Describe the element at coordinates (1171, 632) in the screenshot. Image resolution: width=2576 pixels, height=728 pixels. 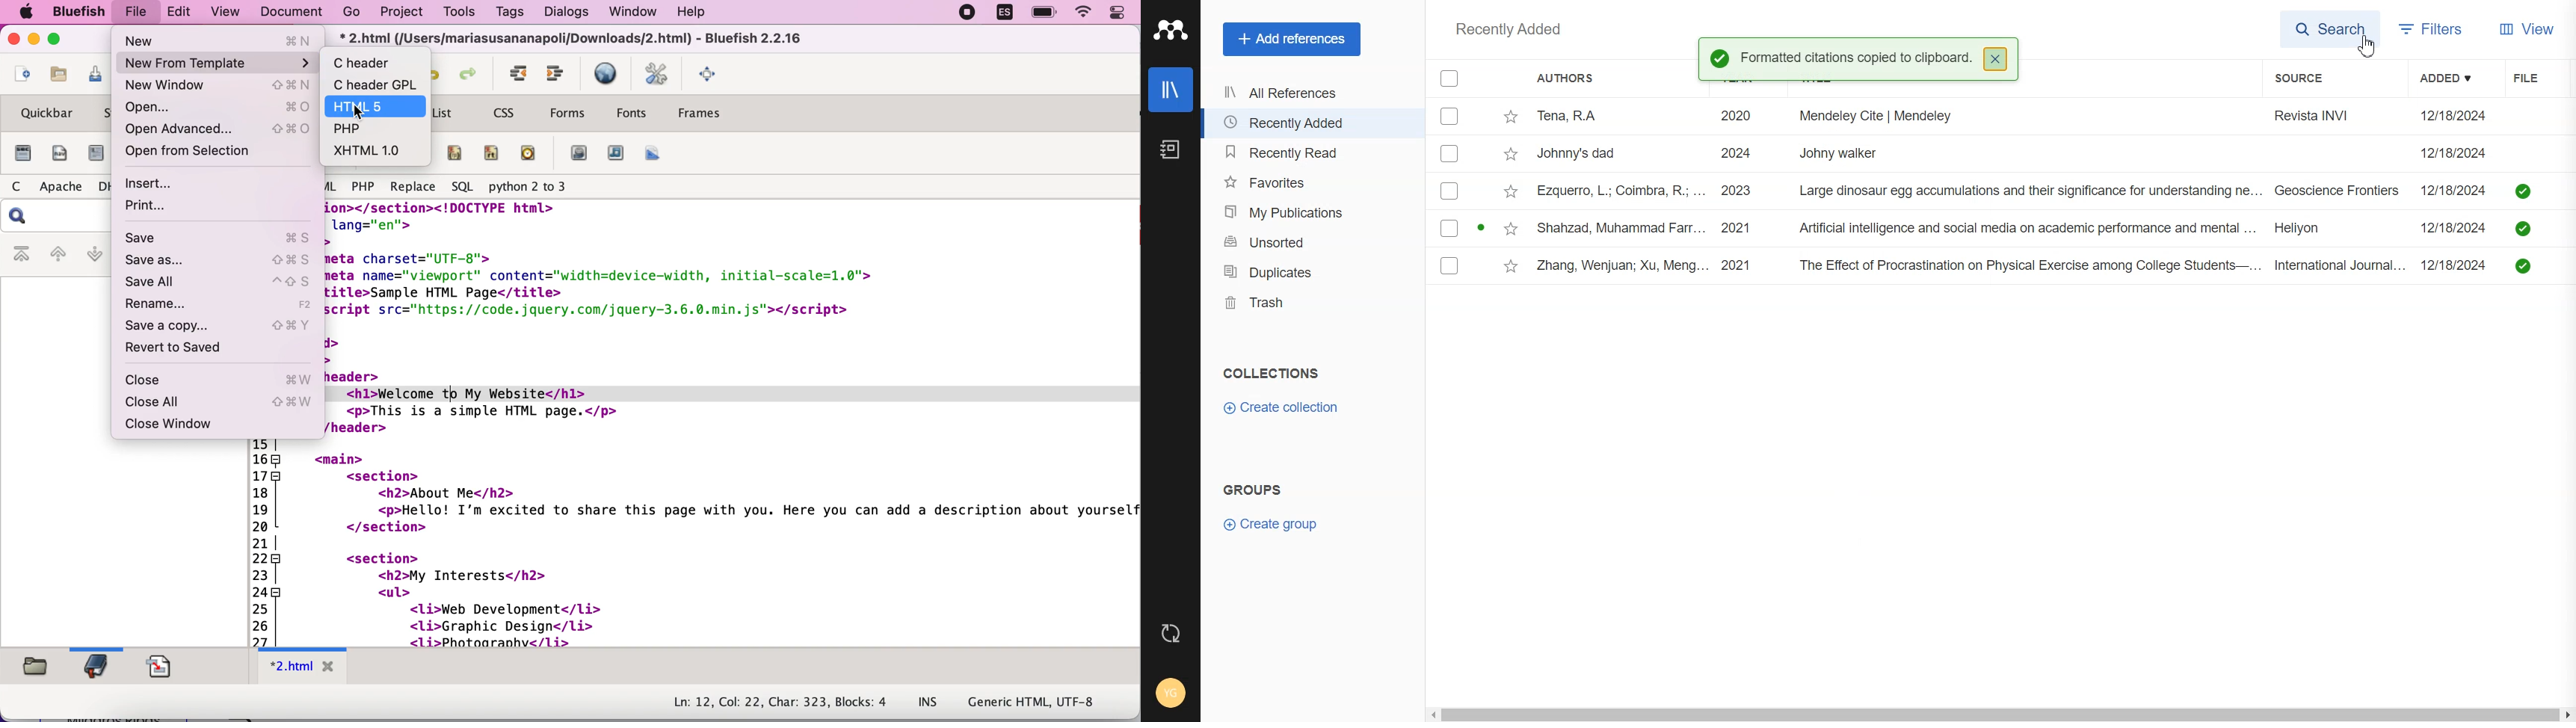
I see `Auto sync` at that location.